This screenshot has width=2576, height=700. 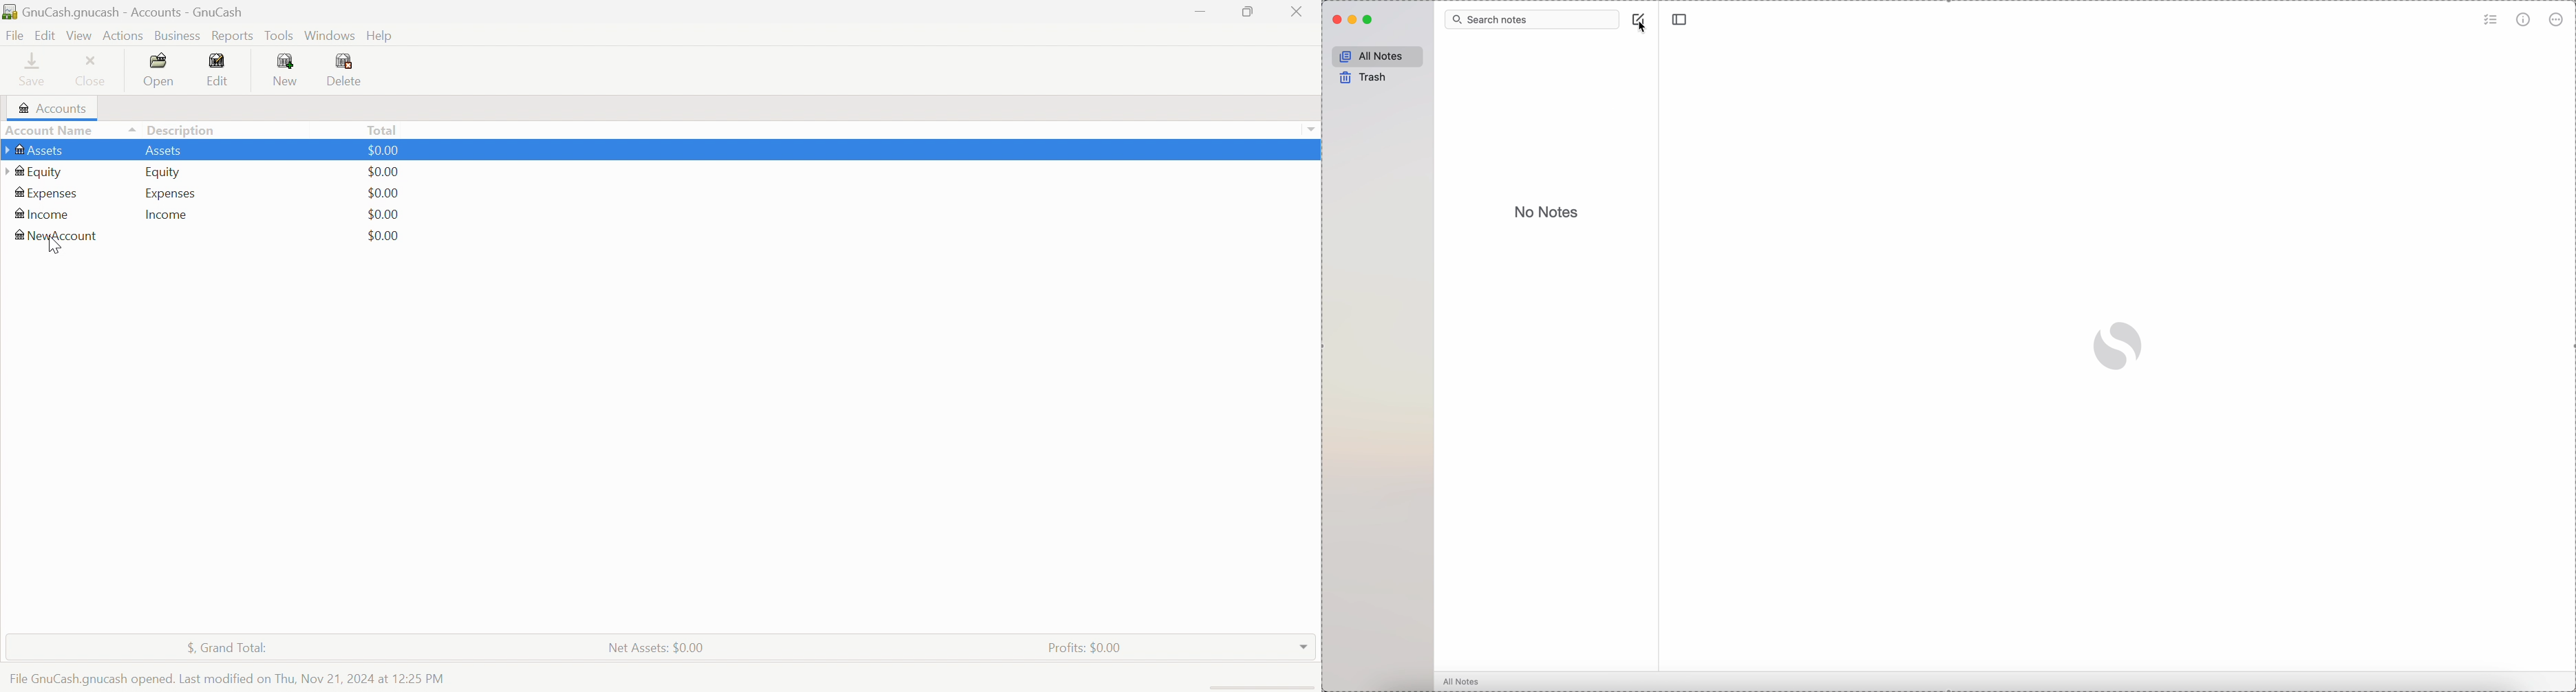 What do you see at coordinates (1547, 212) in the screenshot?
I see `no notes` at bounding box center [1547, 212].